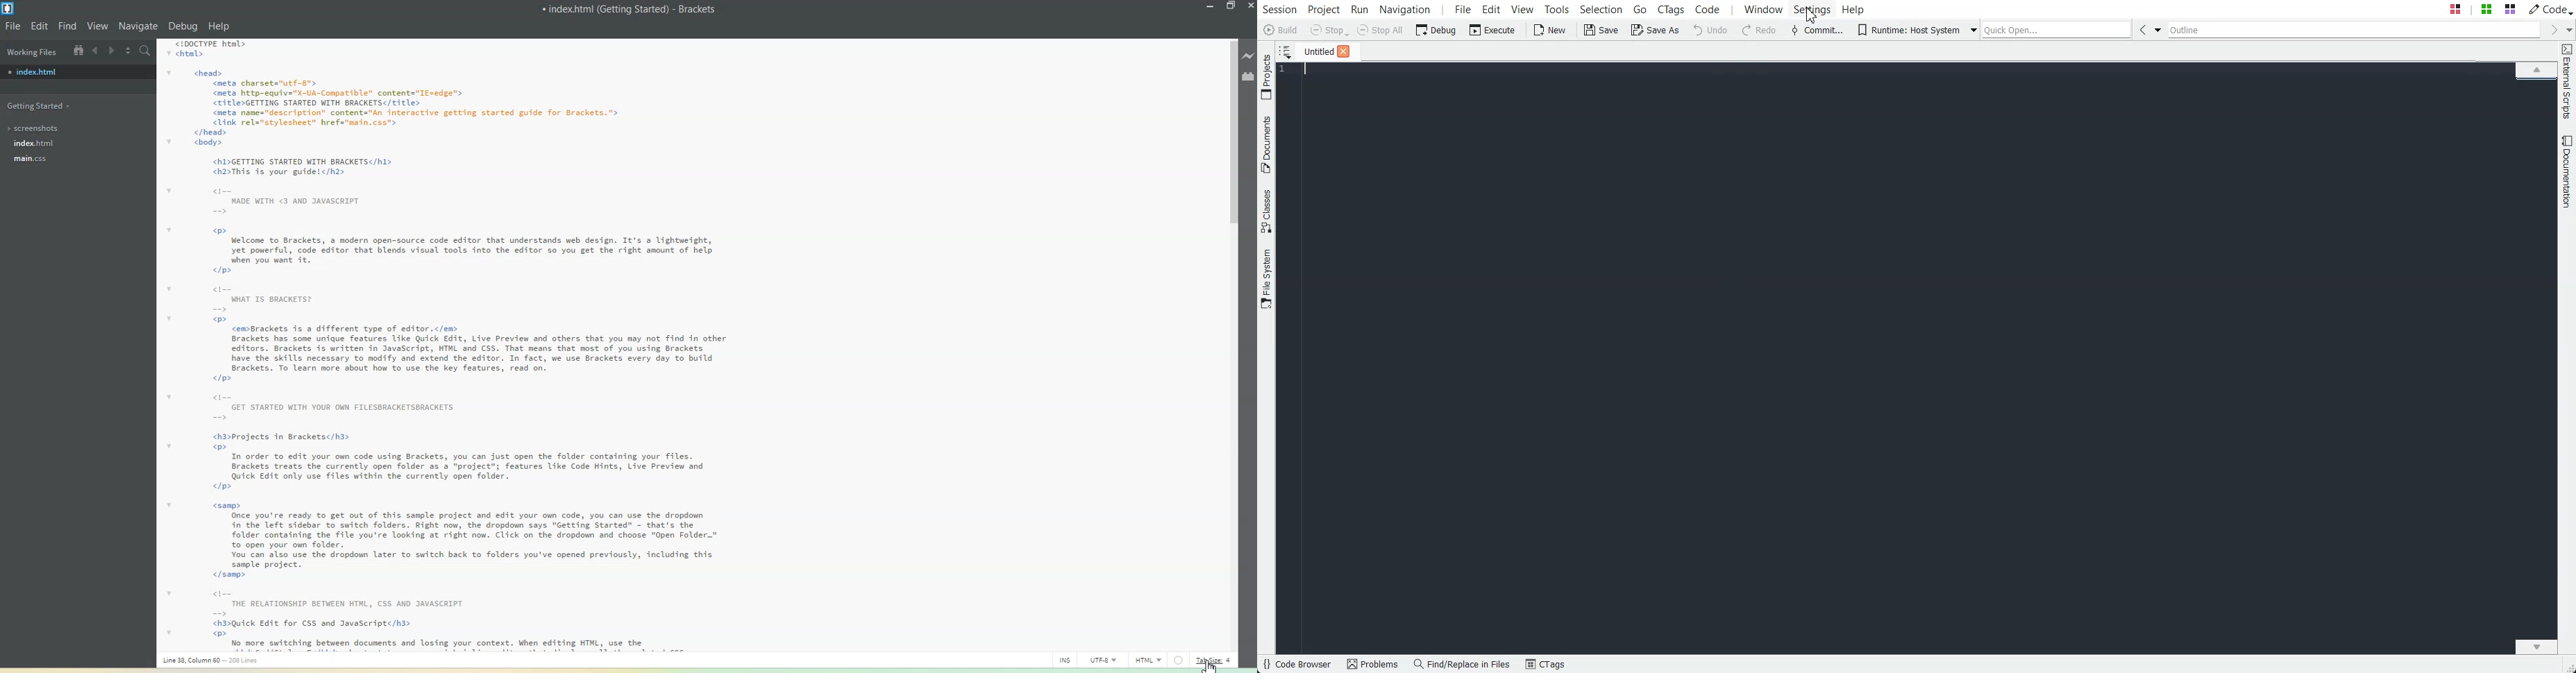  What do you see at coordinates (96, 50) in the screenshot?
I see `Navigate Backward` at bounding box center [96, 50].